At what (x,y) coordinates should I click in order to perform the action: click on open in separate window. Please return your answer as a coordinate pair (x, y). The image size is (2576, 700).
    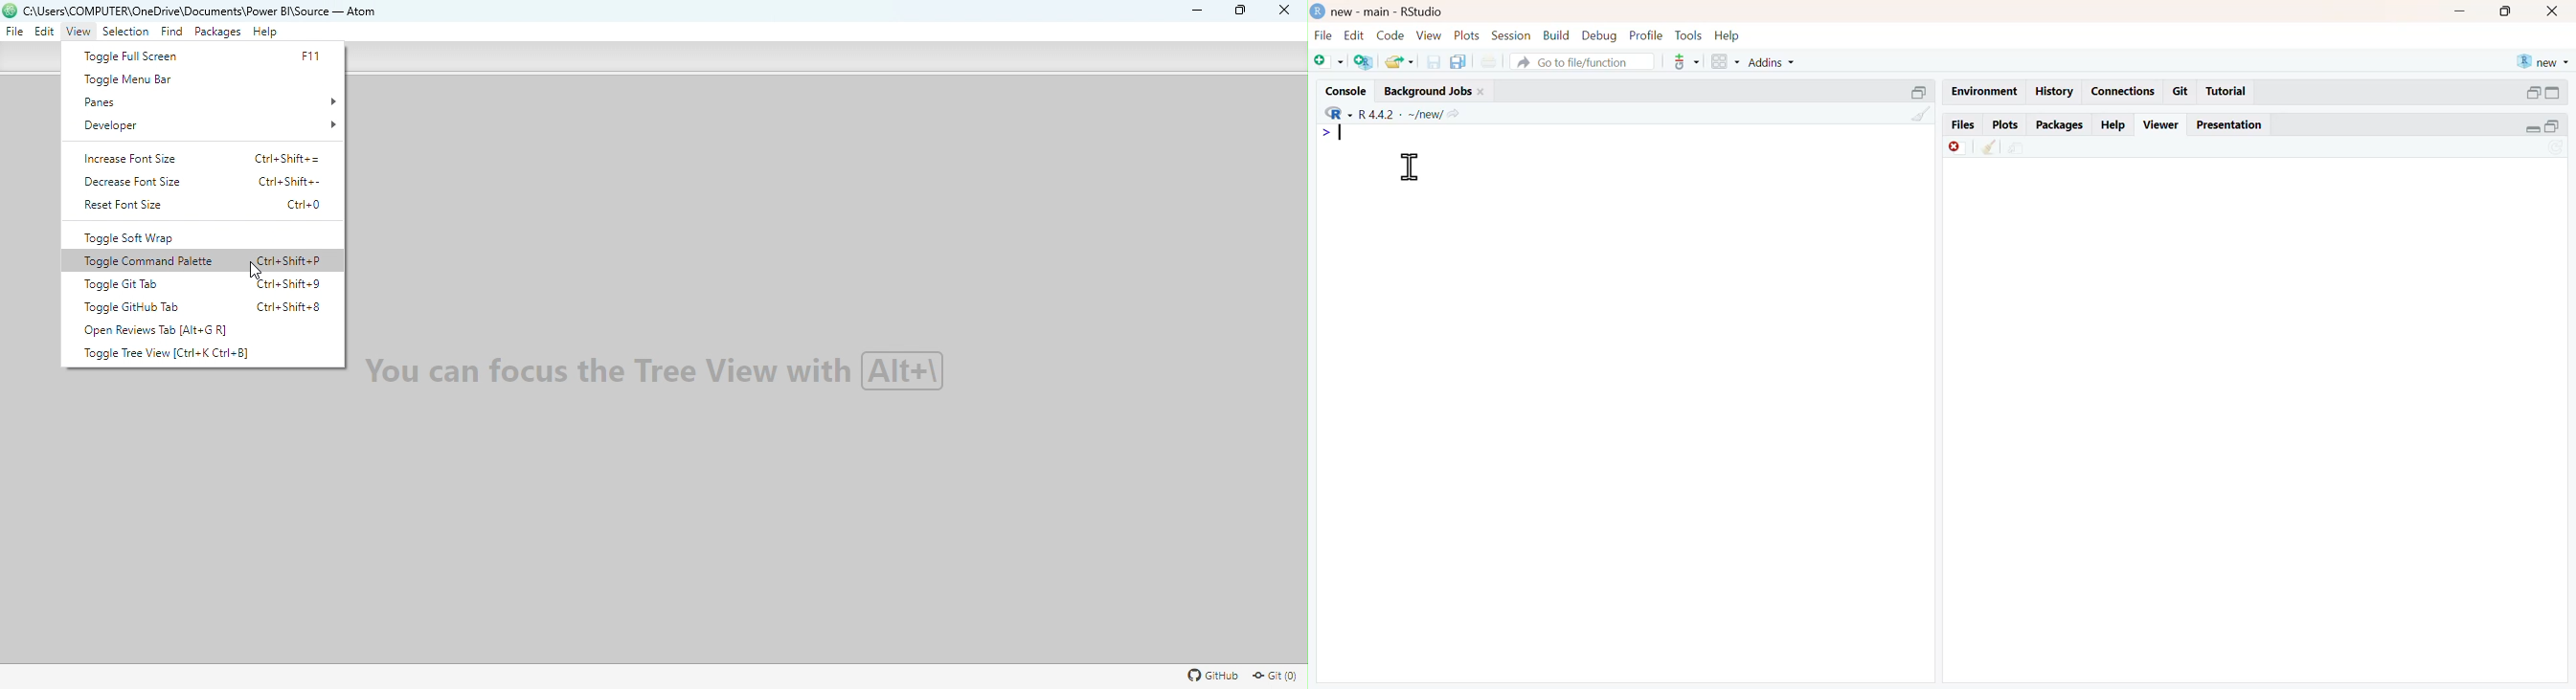
    Looking at the image, I should click on (2534, 93).